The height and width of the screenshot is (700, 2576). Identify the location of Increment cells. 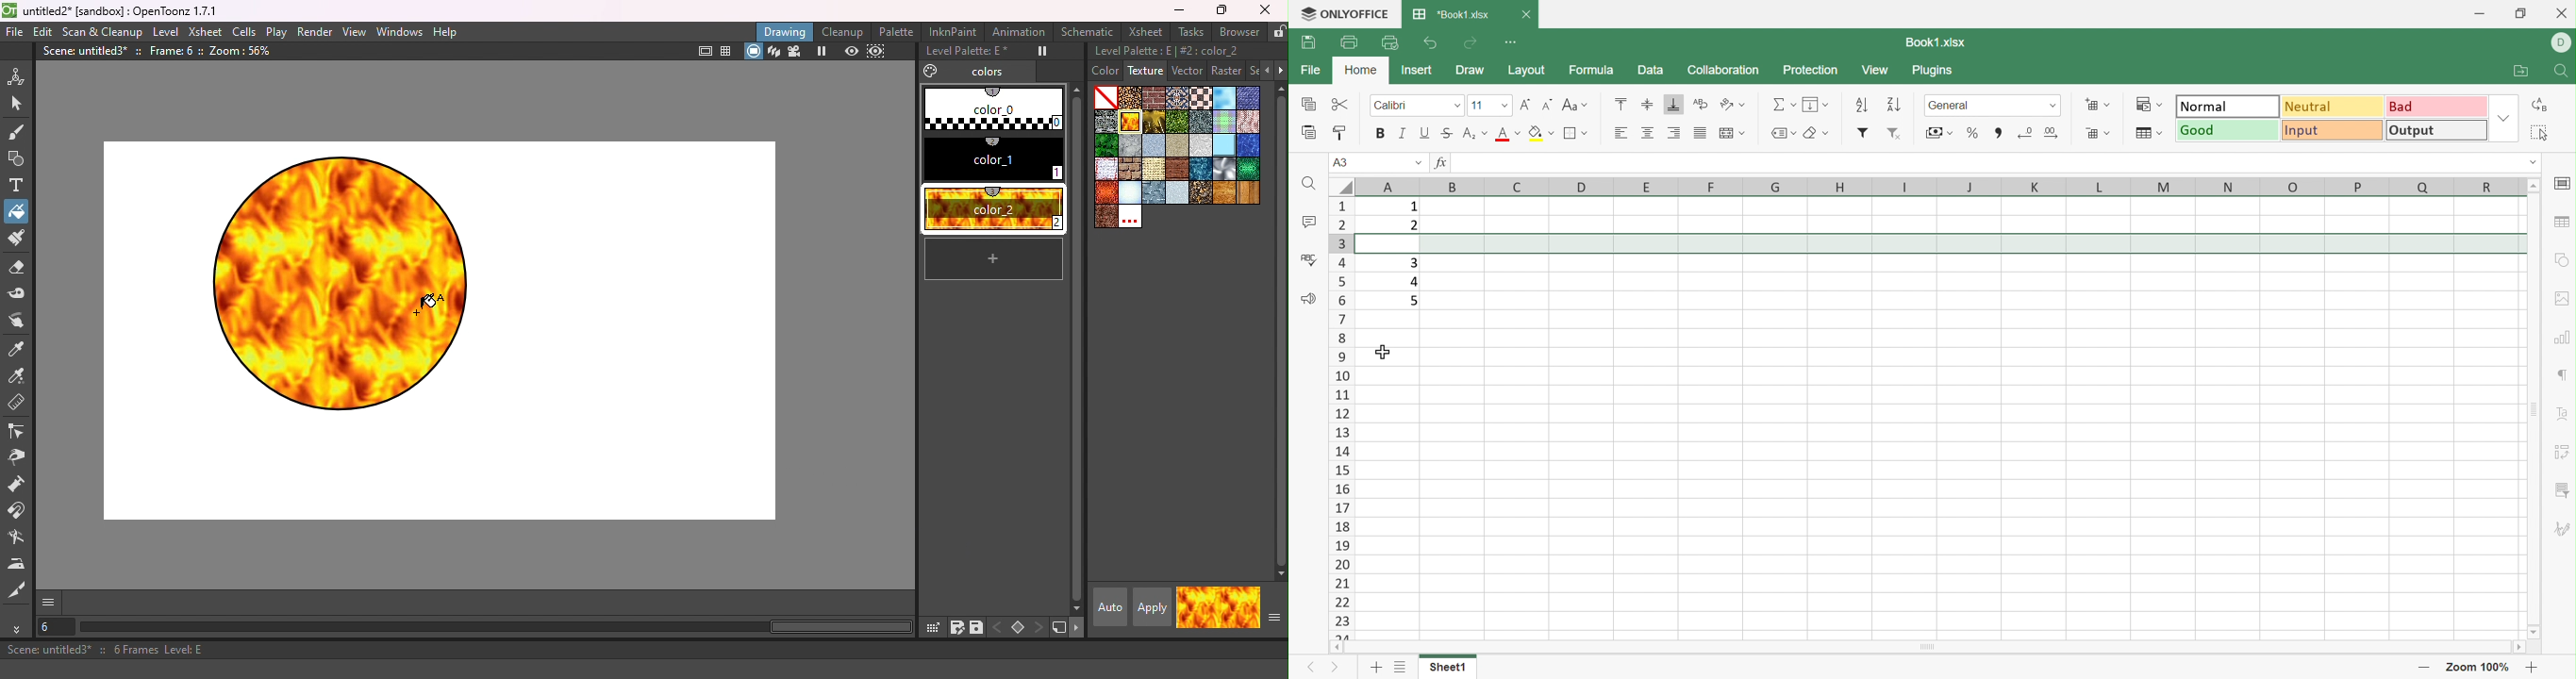
(2051, 132).